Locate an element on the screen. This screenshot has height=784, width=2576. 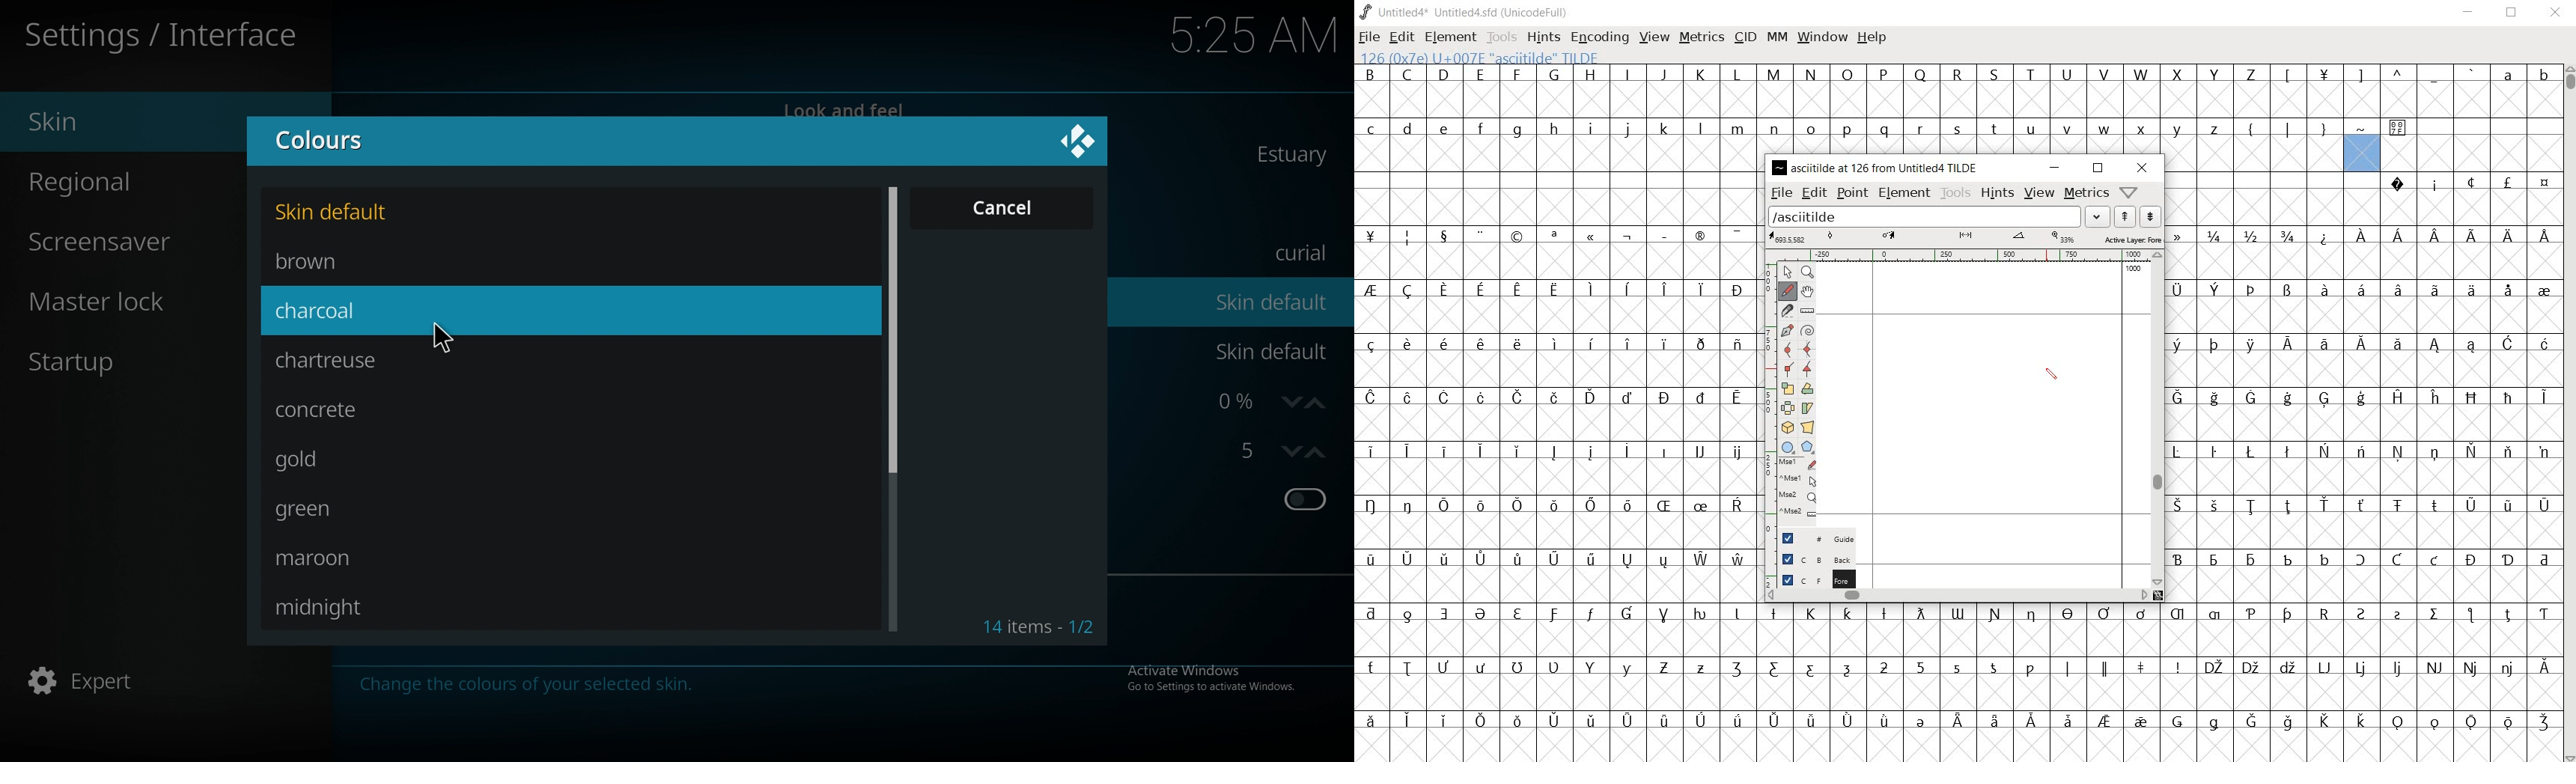
glyph characters is located at coordinates (2363, 388).